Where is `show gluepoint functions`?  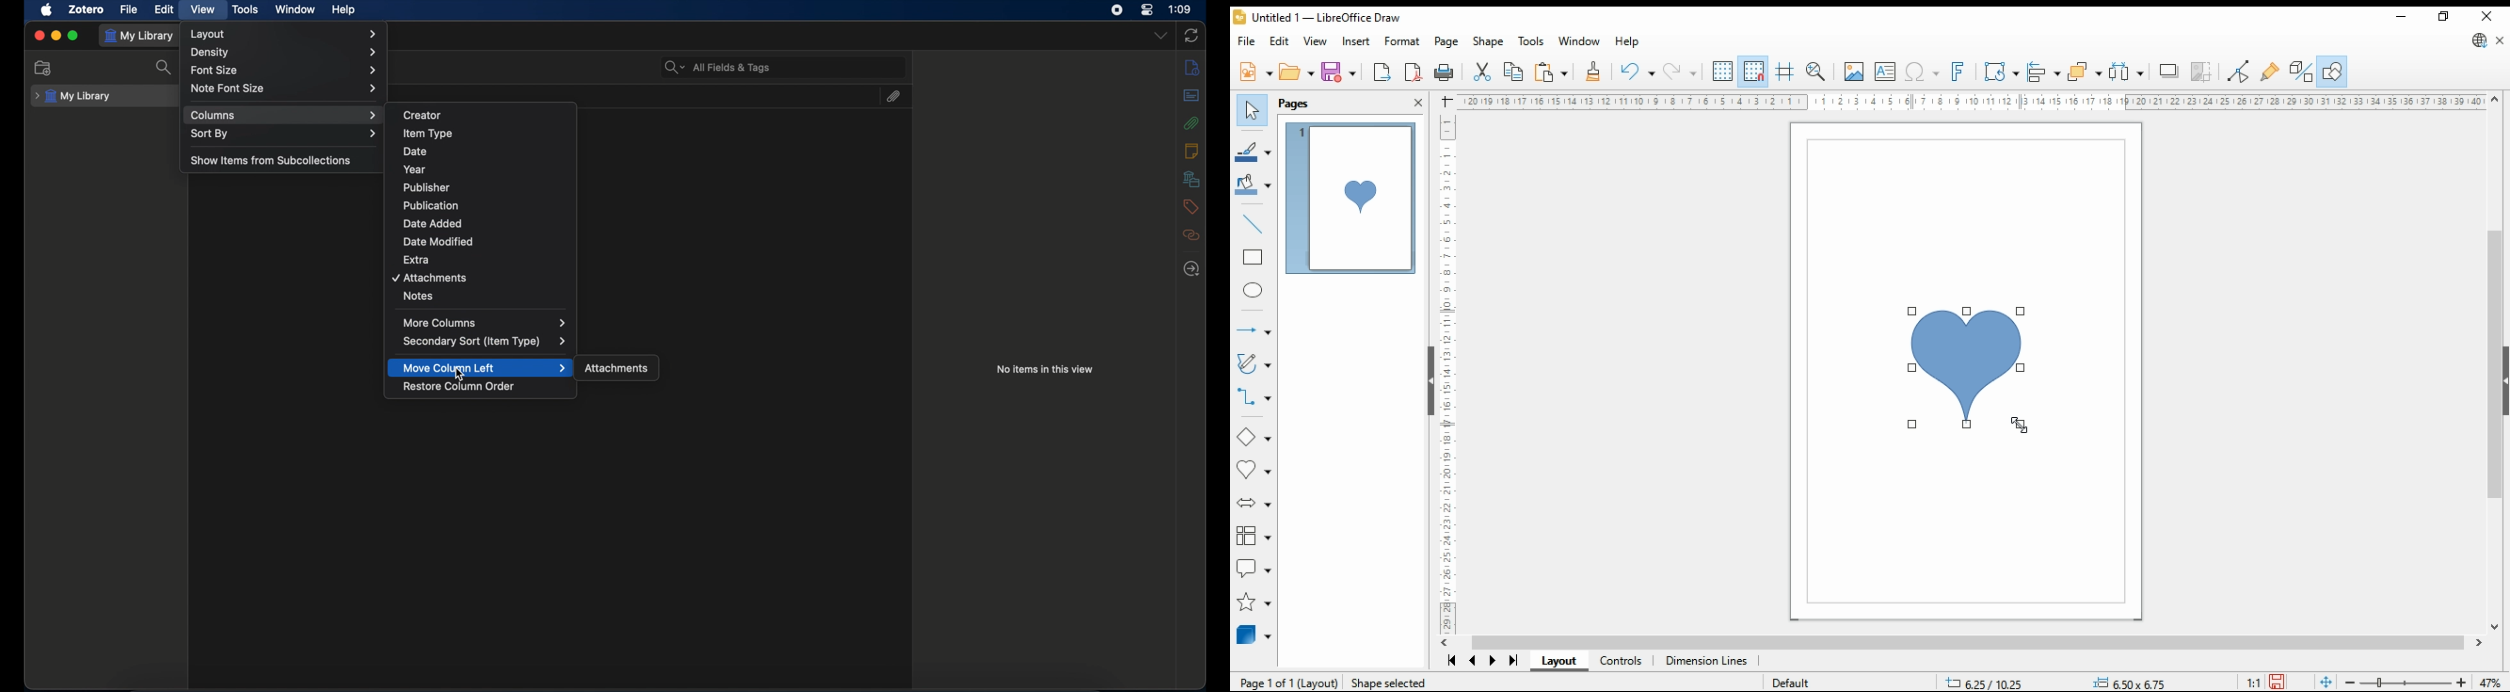 show gluepoint functions is located at coordinates (2270, 73).